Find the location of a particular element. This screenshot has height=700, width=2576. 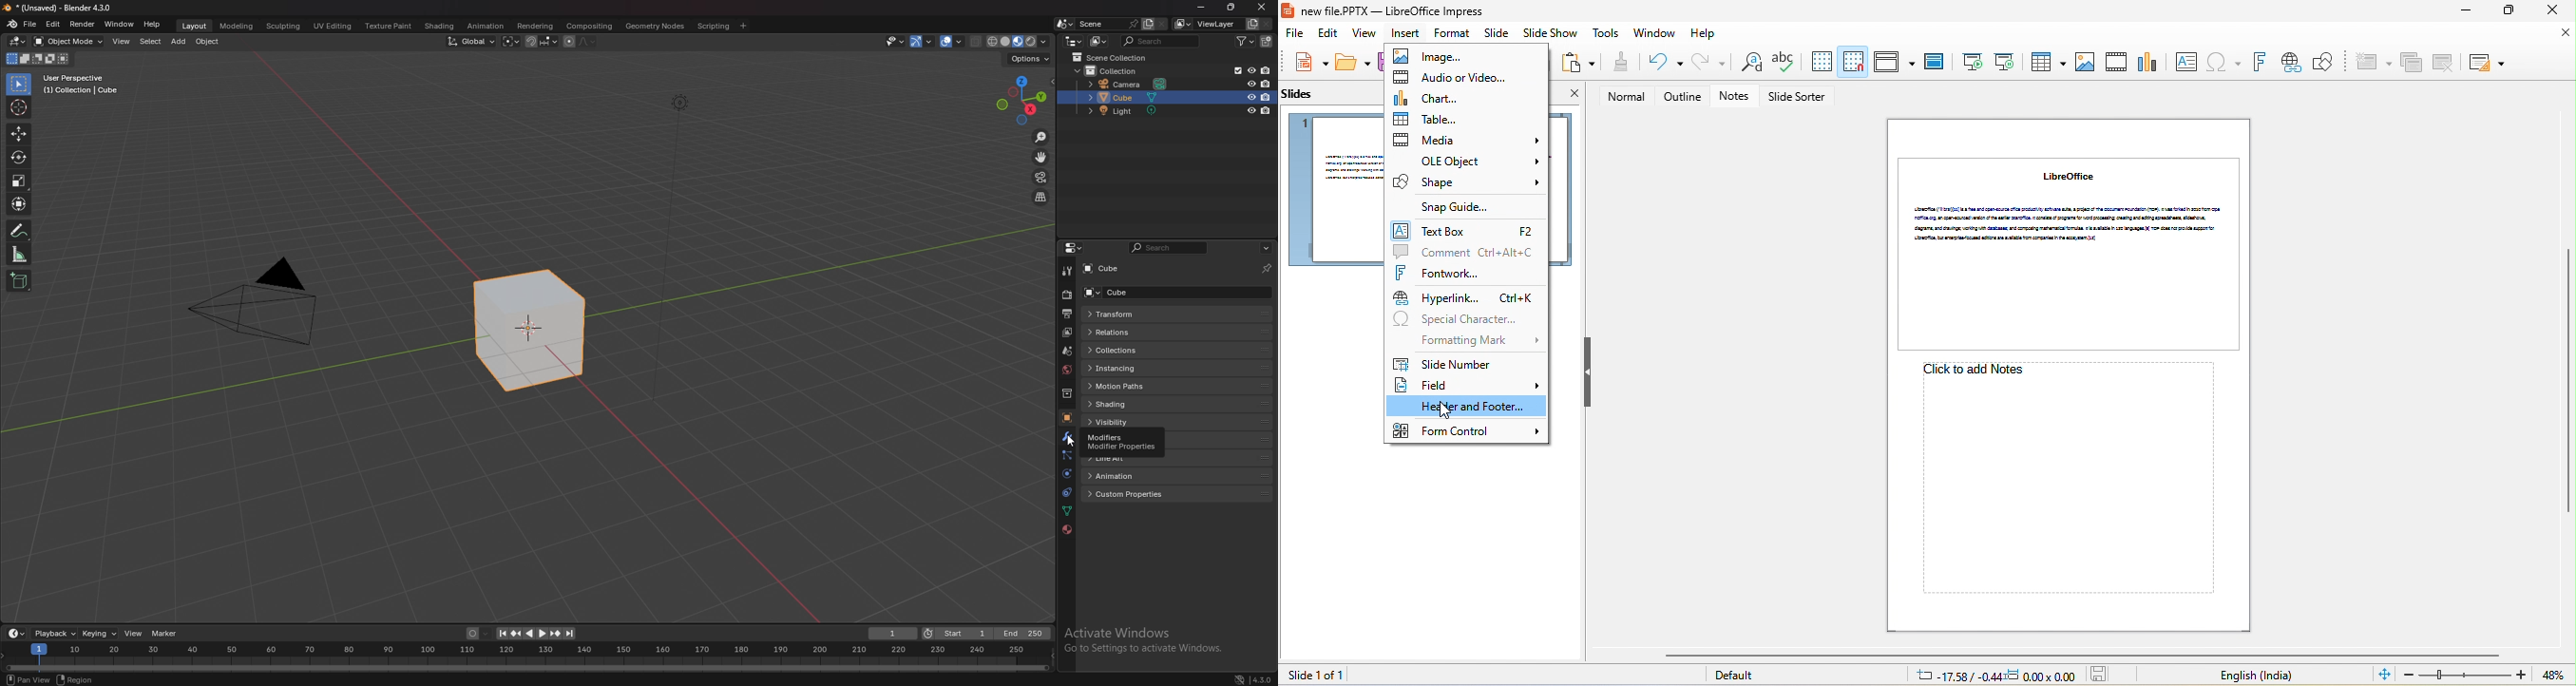

cursor location: -17.58/-0.44 is located at coordinates (1956, 676).